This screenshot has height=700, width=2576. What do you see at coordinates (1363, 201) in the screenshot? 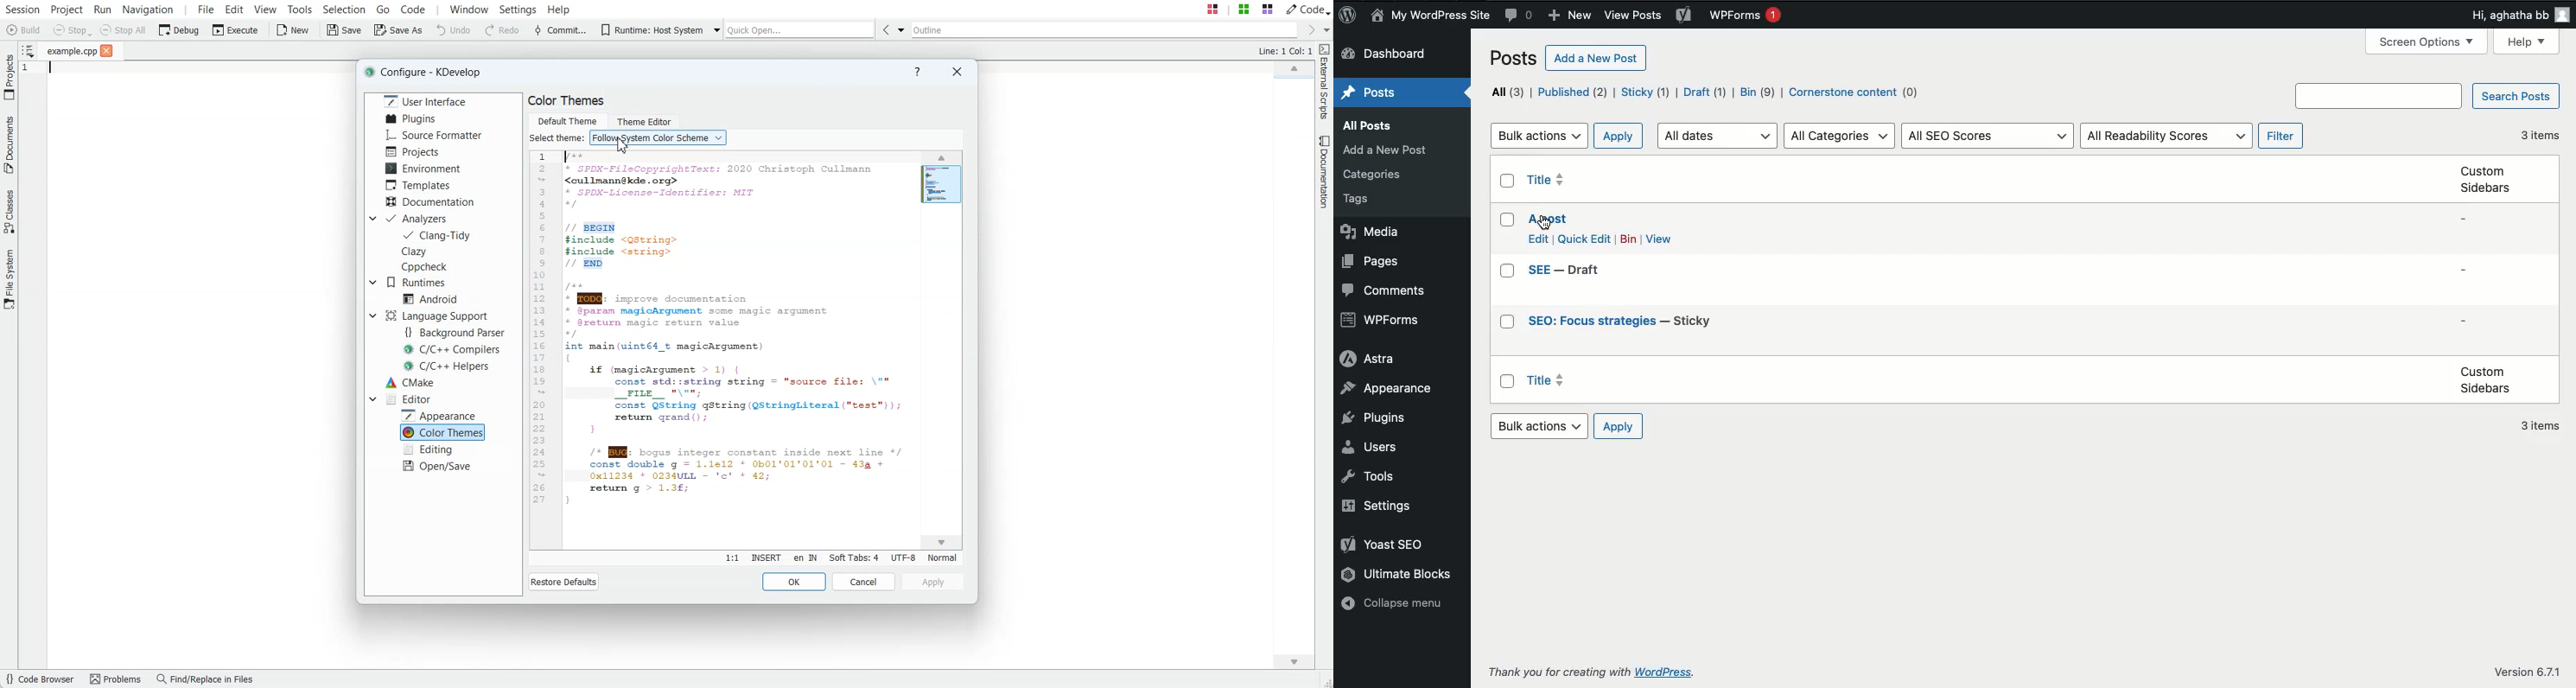
I see `` at bounding box center [1363, 201].